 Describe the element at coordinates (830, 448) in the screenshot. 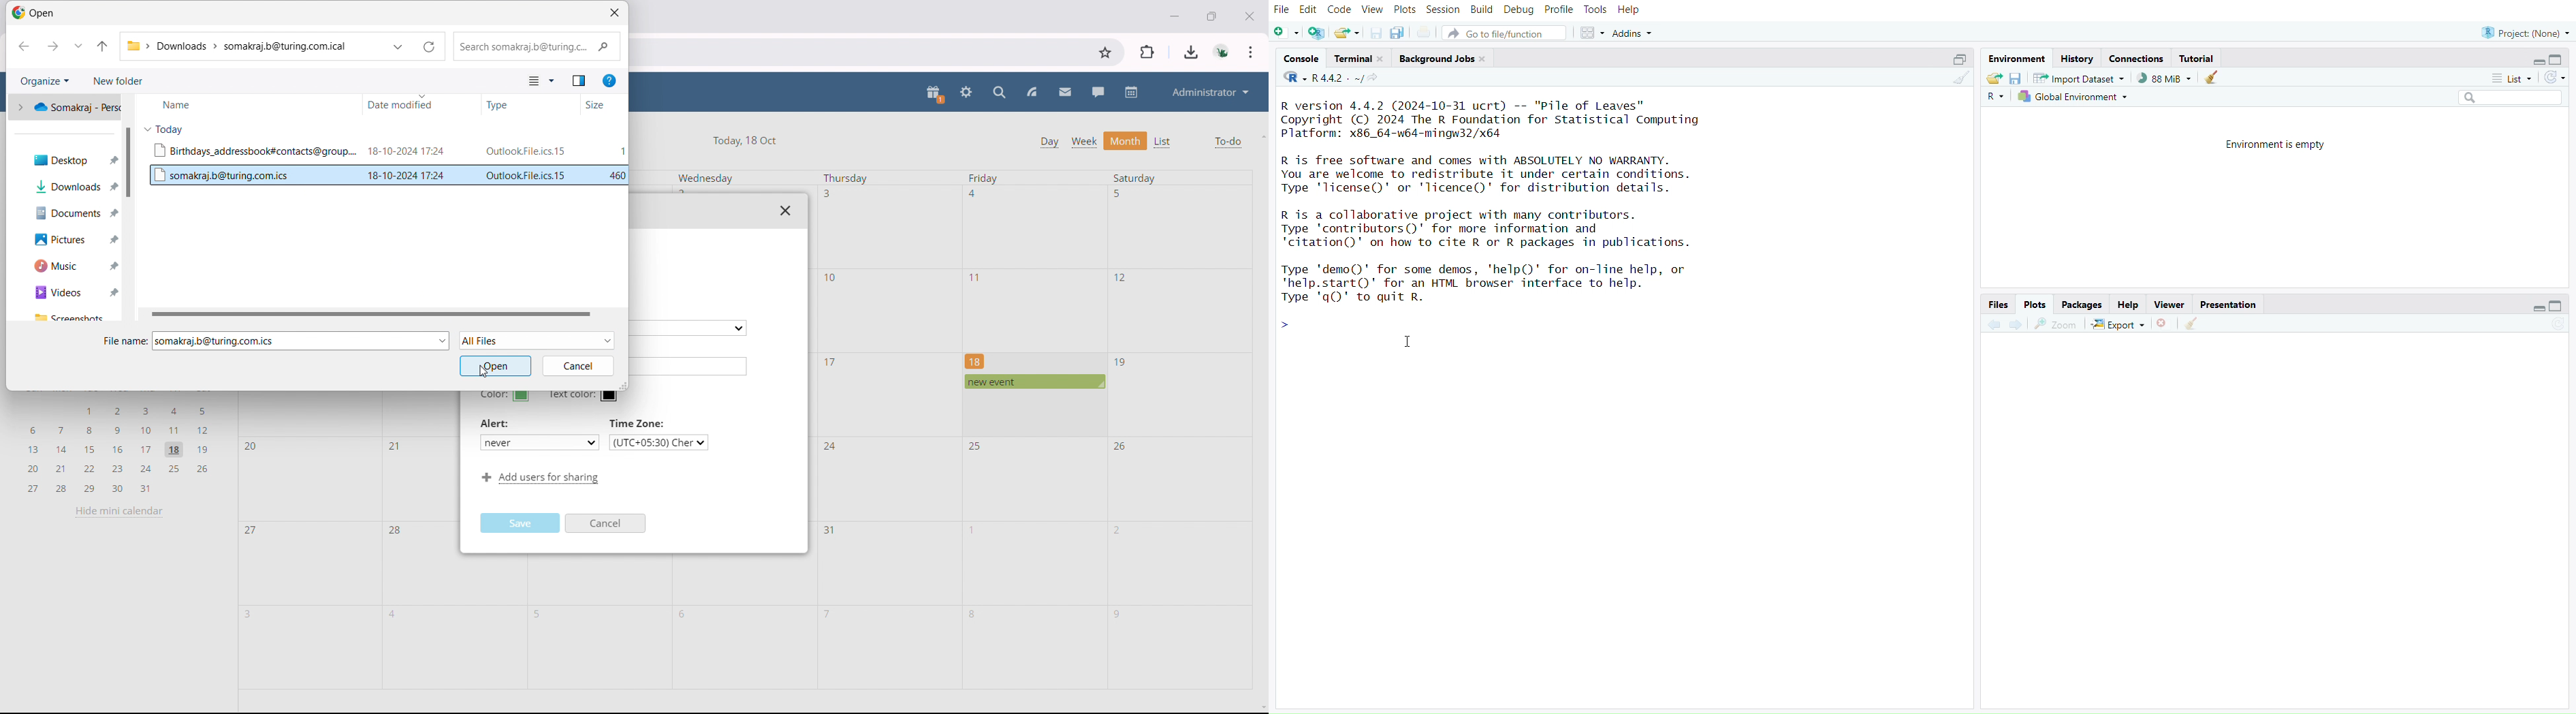

I see `24` at that location.